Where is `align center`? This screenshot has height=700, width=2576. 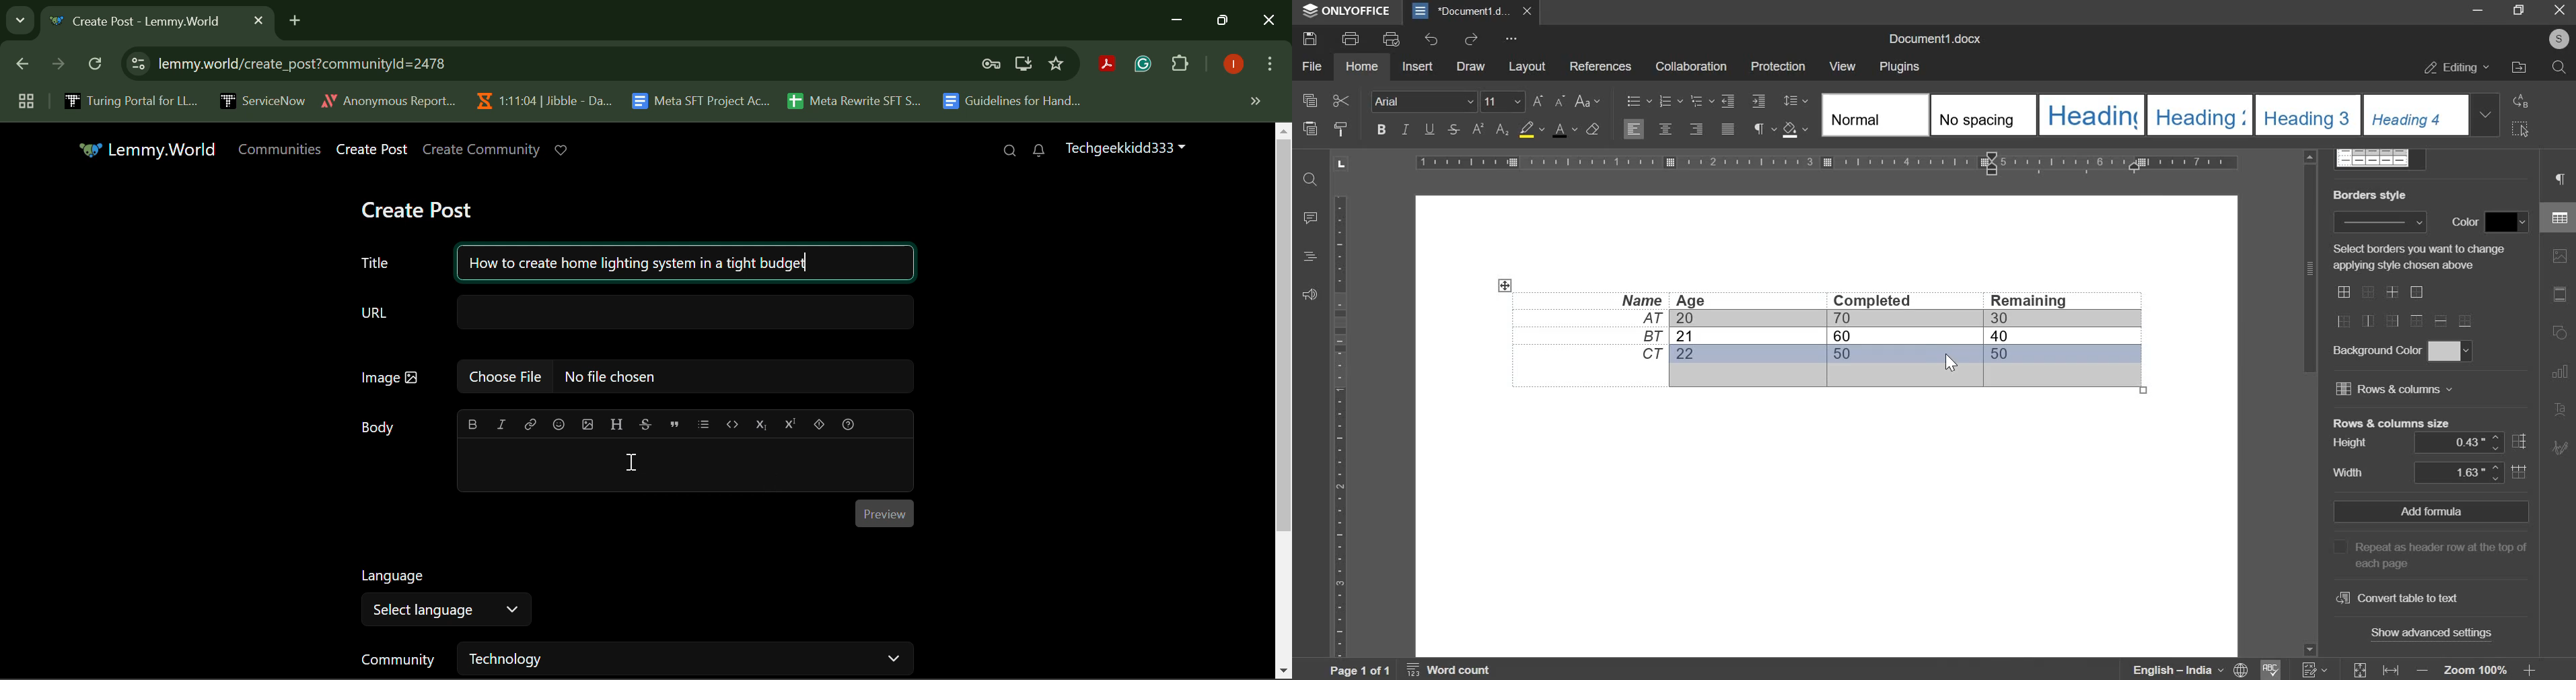
align center is located at coordinates (1667, 128).